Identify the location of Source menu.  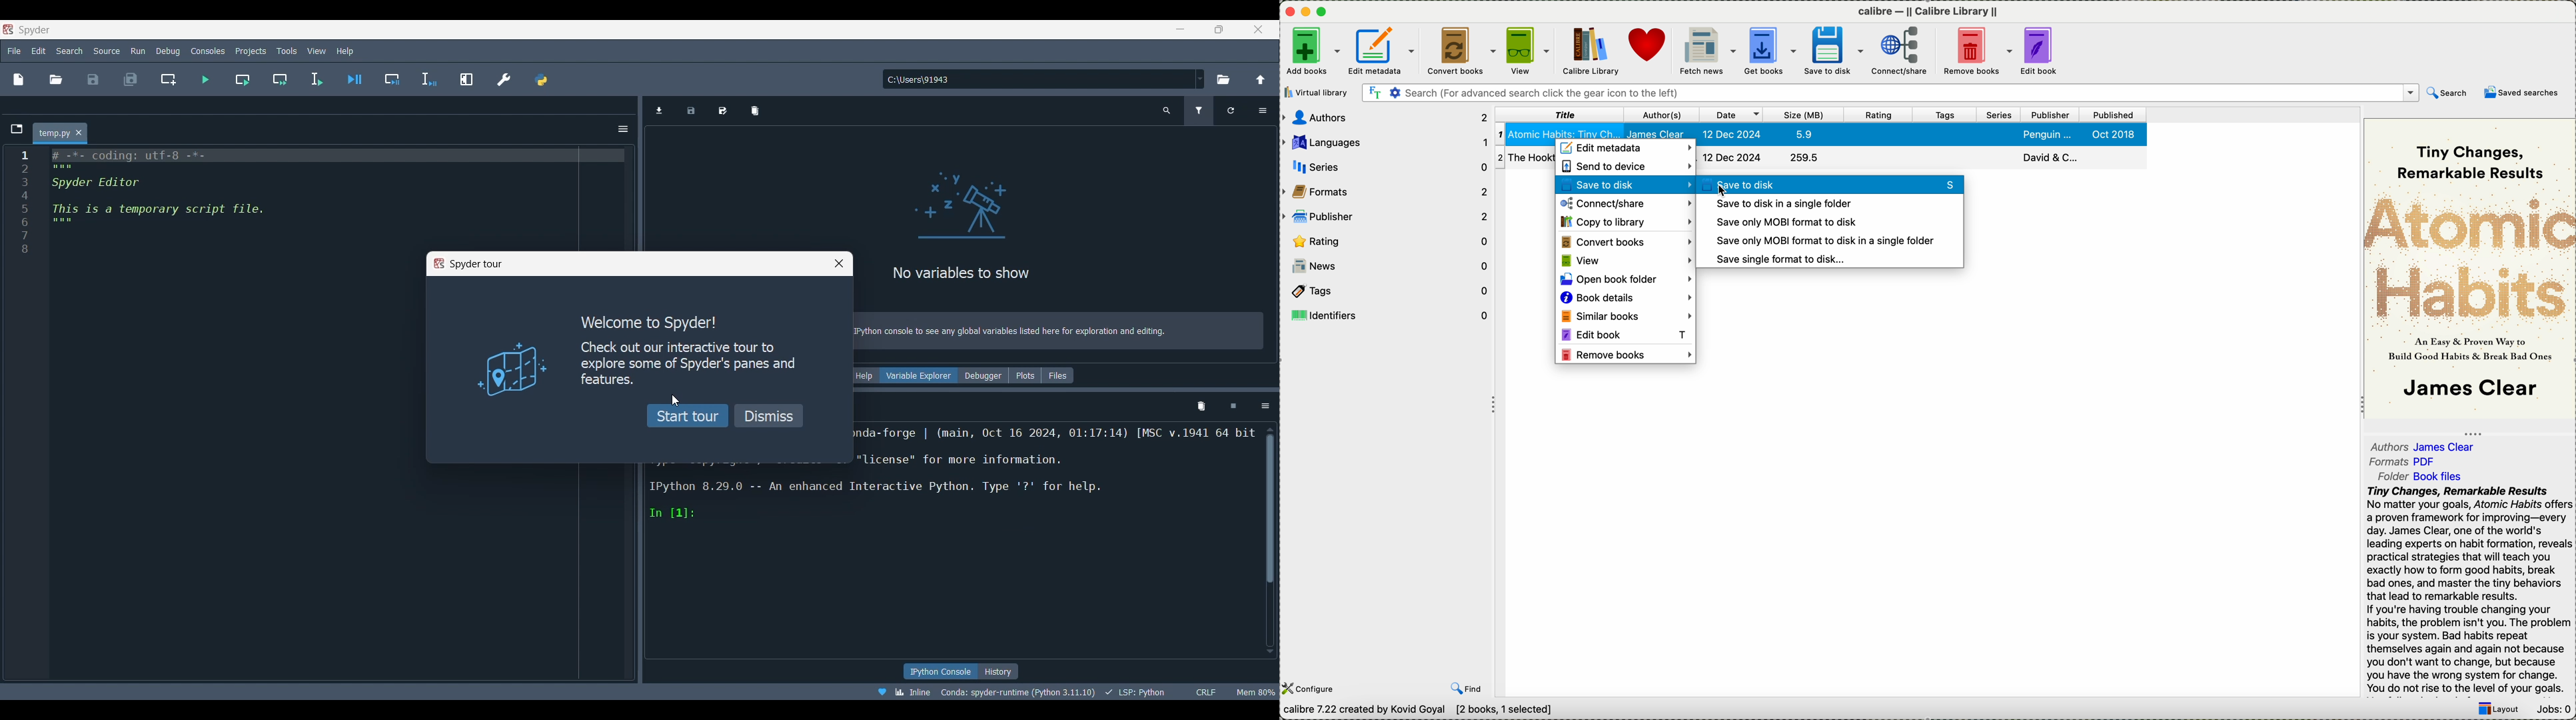
(107, 51).